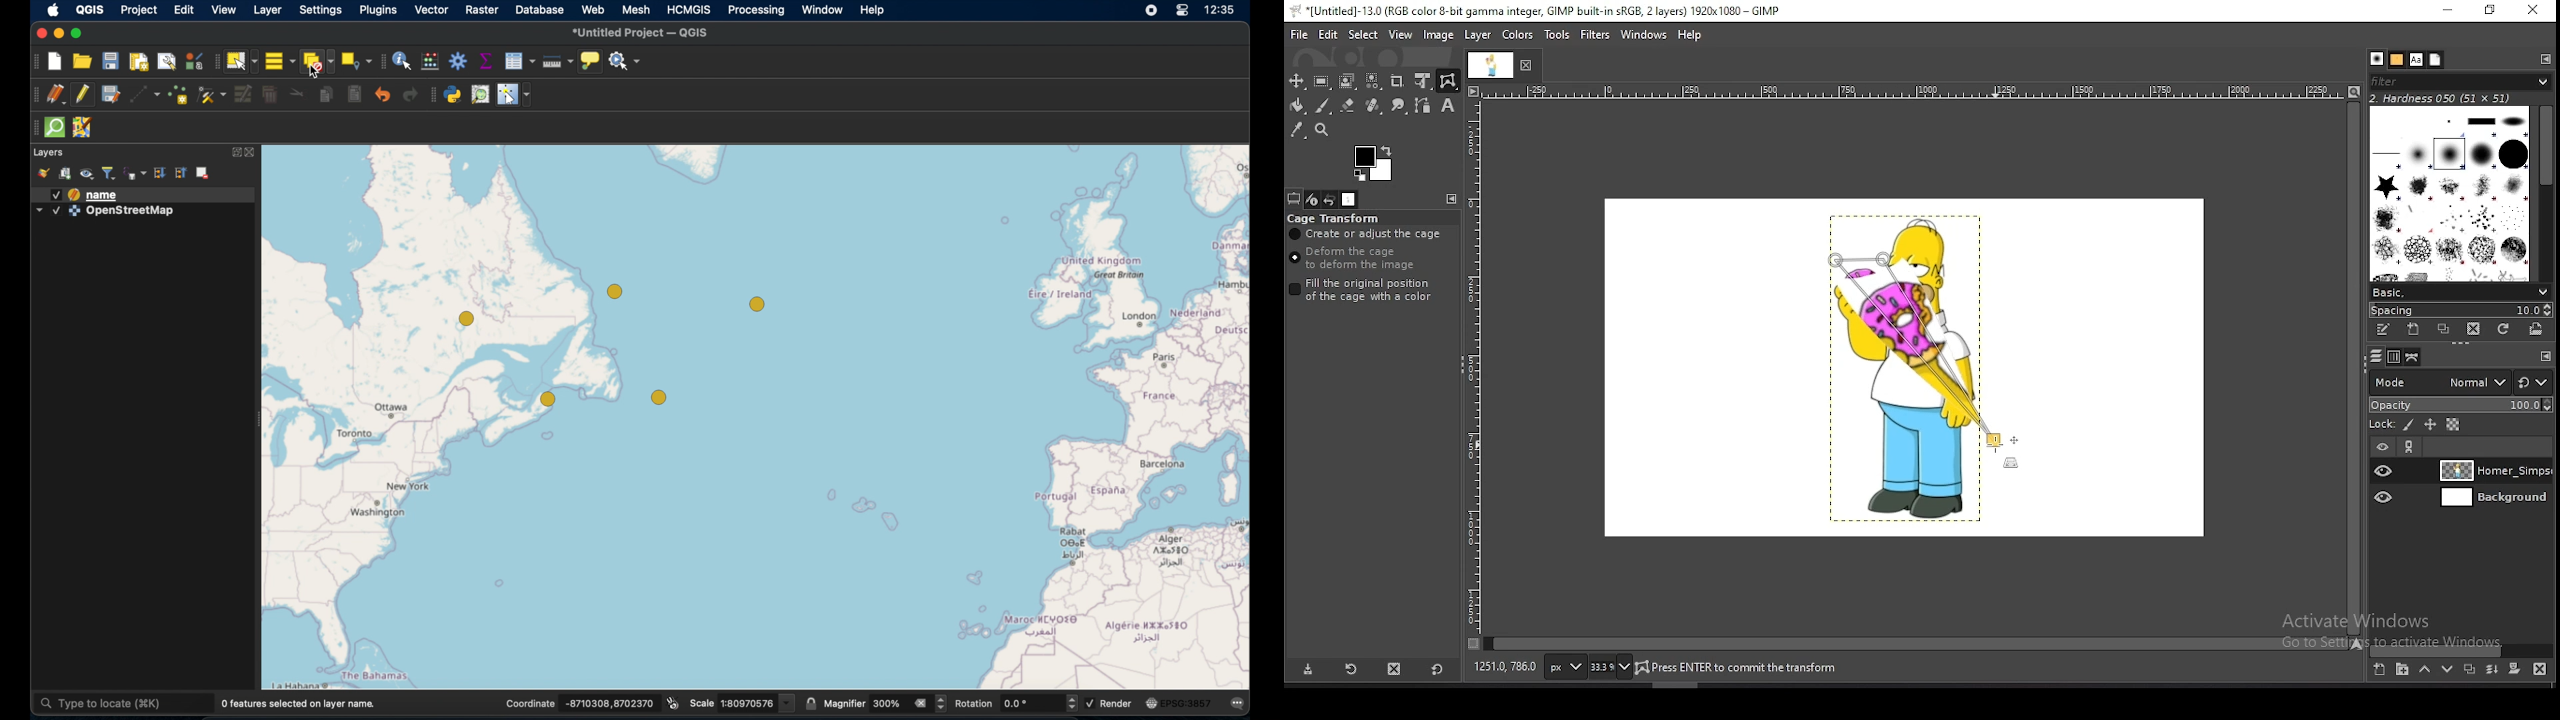  Describe the element at coordinates (2504, 329) in the screenshot. I see `refresh brushes` at that location.